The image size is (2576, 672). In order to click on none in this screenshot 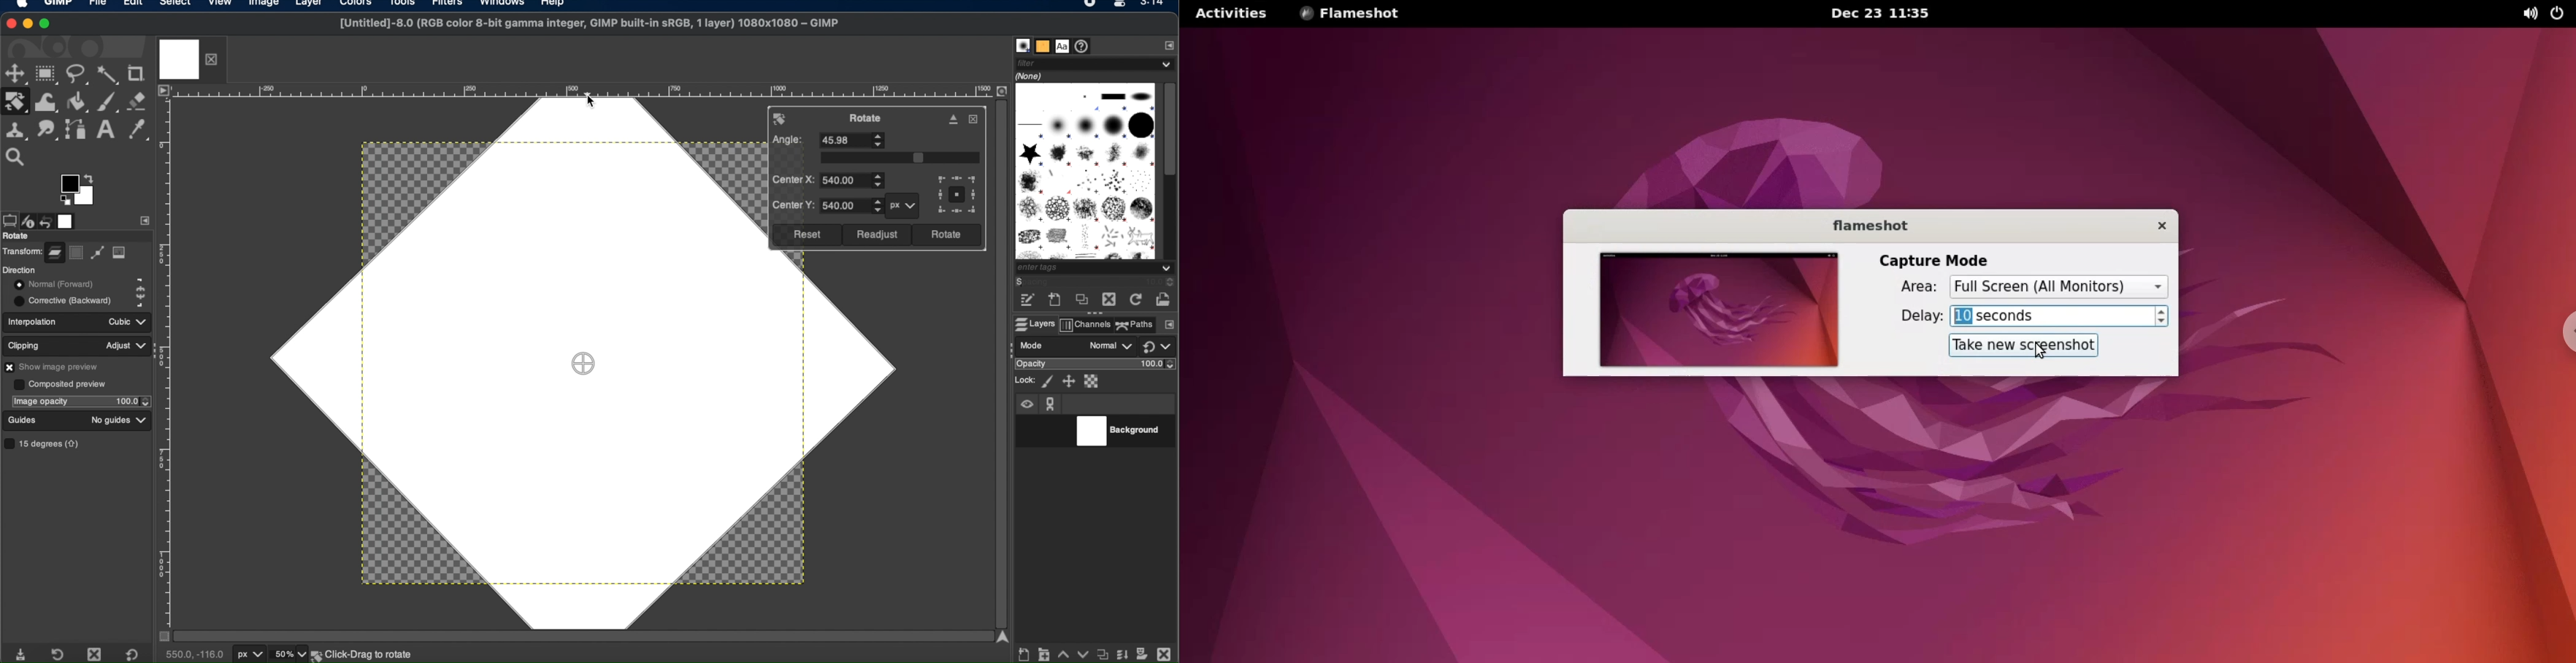, I will do `click(1031, 76)`.